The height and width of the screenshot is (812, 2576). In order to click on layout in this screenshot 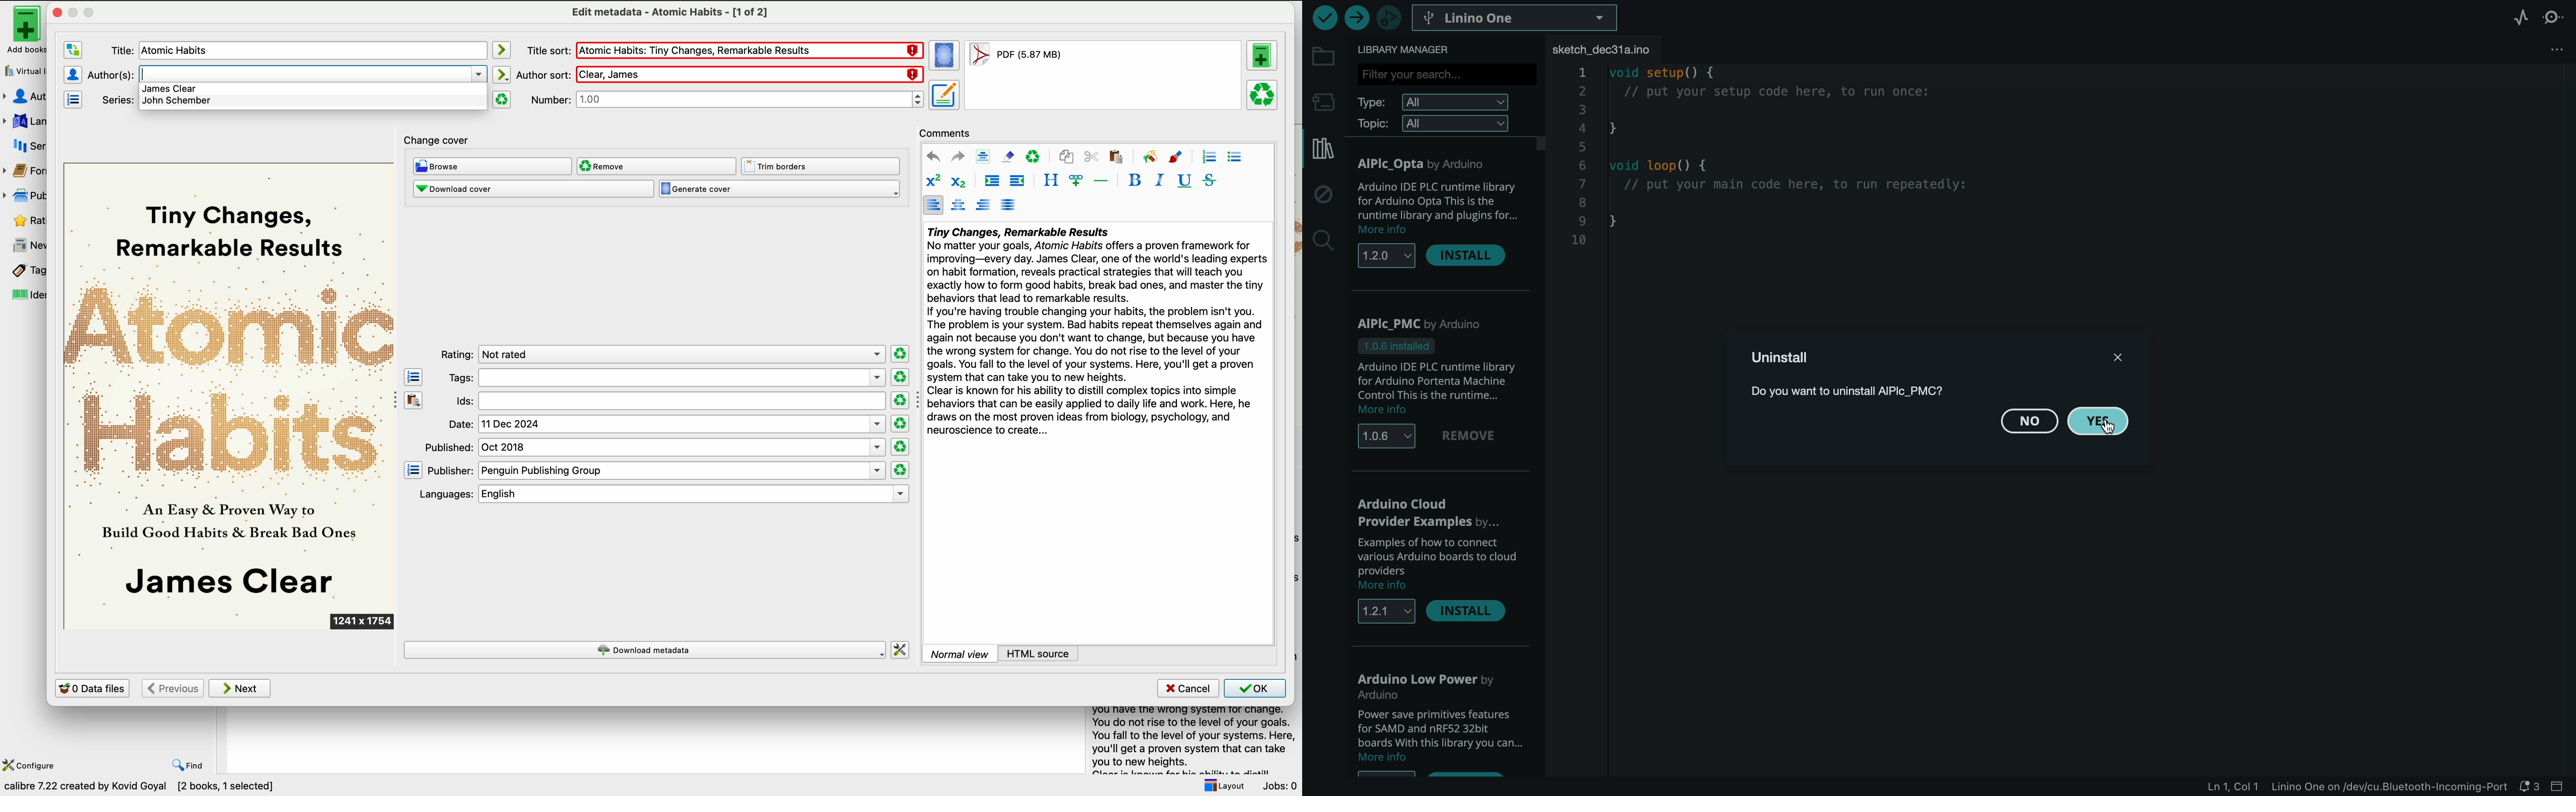, I will do `click(1223, 785)`.